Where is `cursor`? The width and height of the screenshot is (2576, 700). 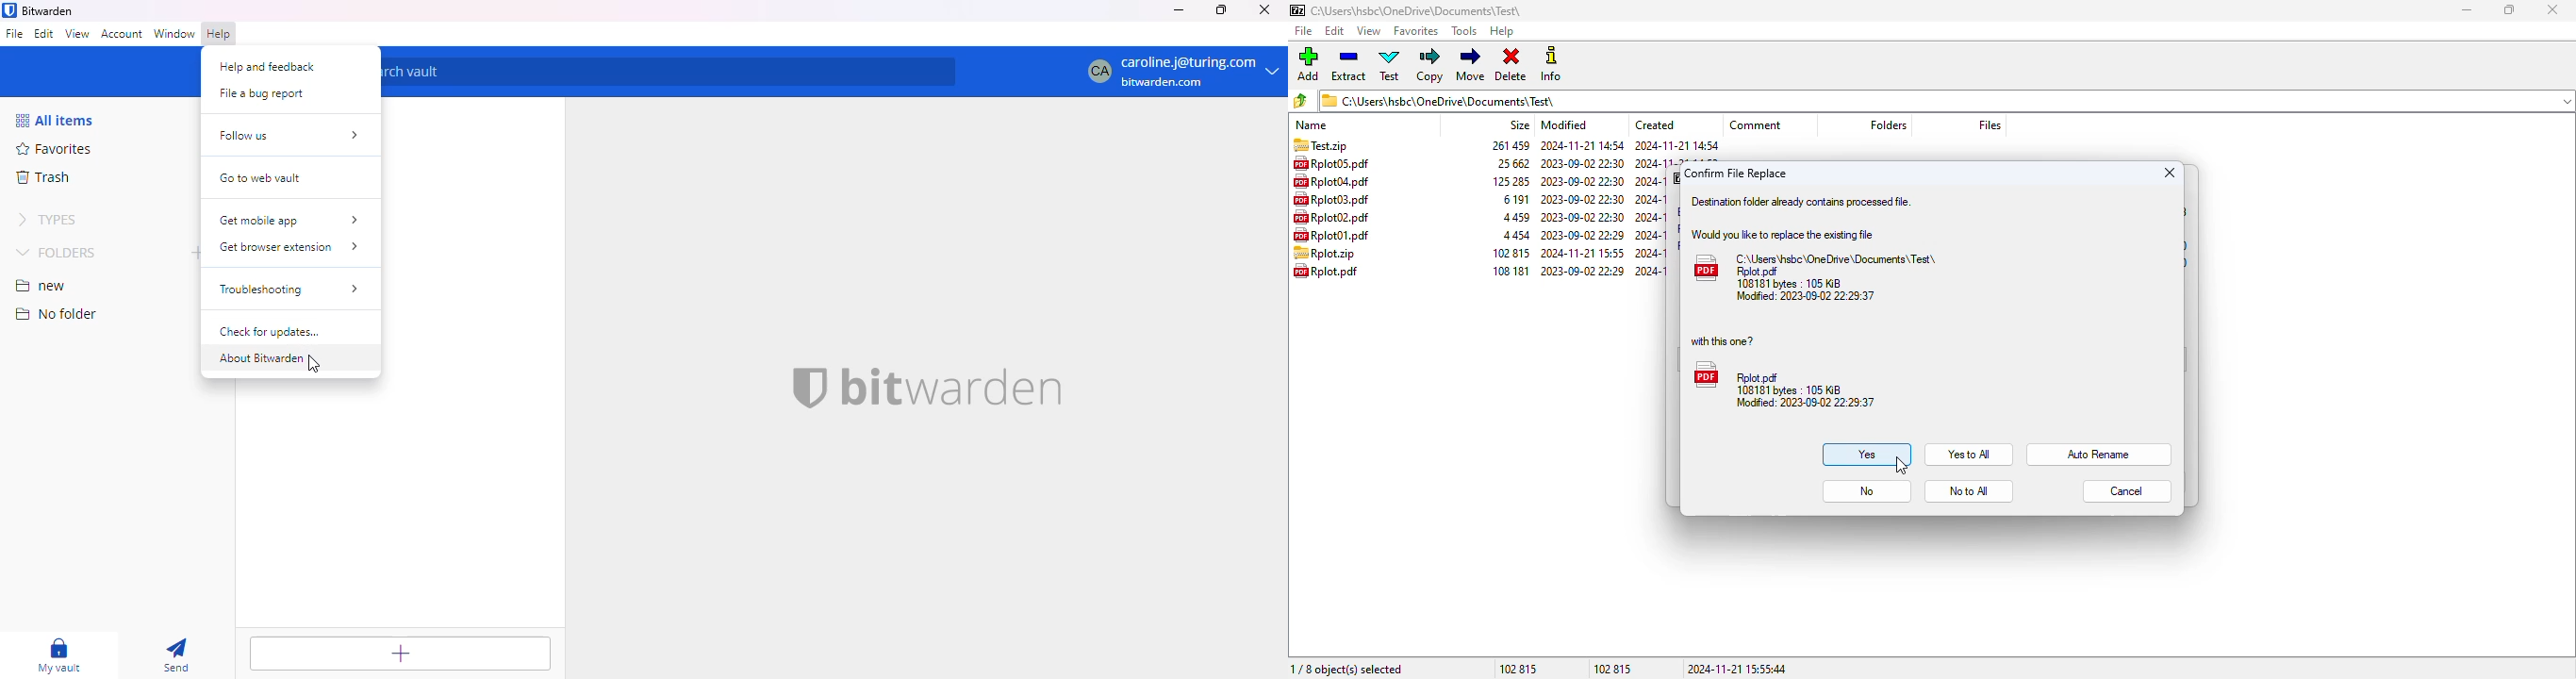
cursor is located at coordinates (316, 364).